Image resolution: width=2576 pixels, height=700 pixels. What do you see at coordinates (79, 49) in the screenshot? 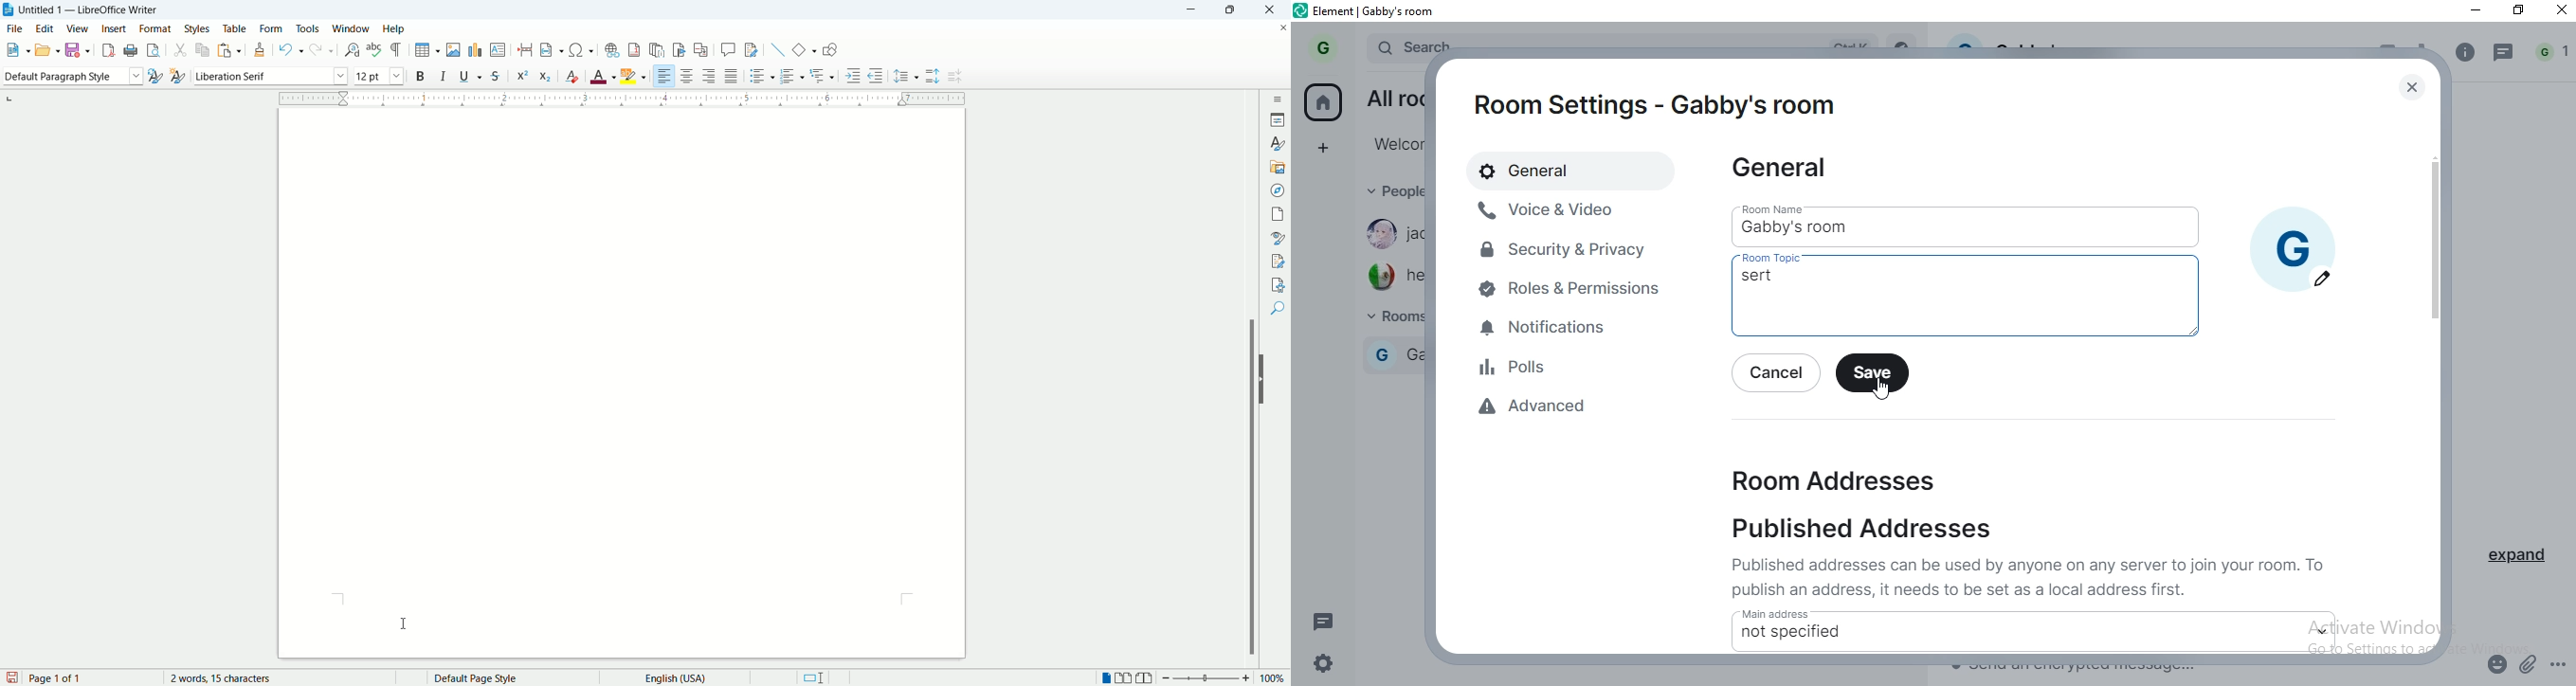
I see `save` at bounding box center [79, 49].